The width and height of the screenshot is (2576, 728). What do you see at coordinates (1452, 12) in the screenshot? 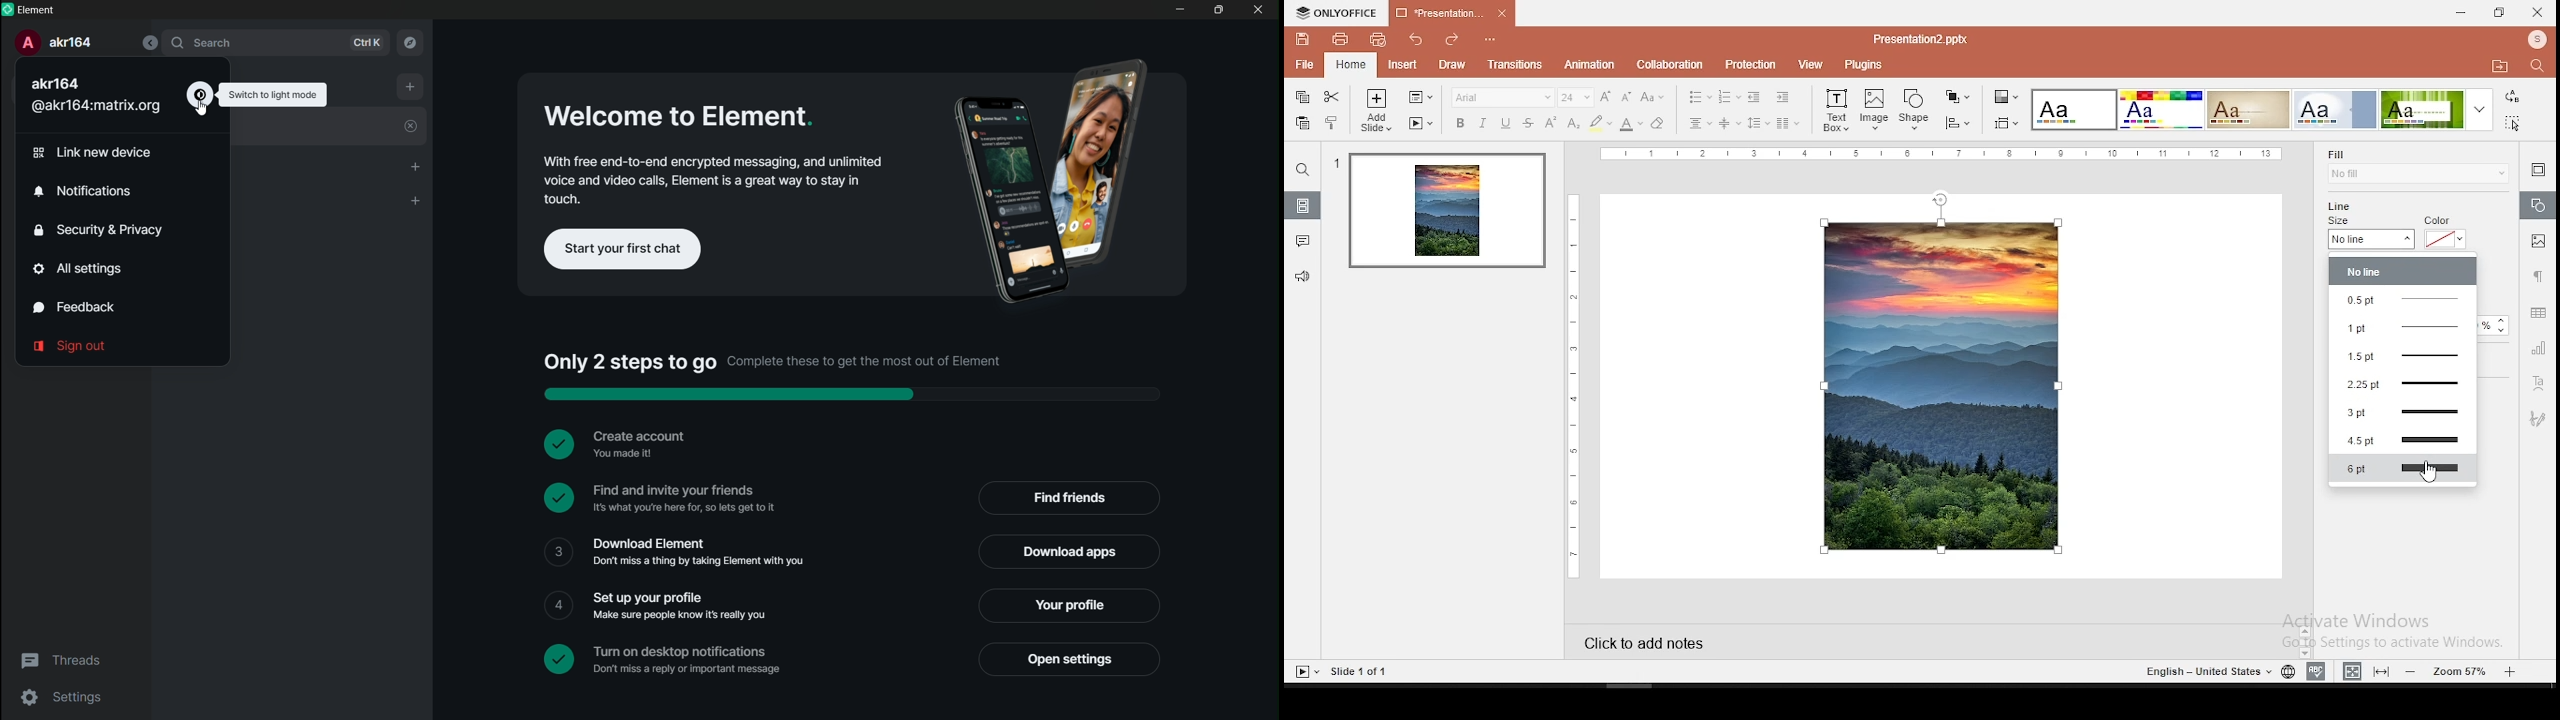
I see `presentation` at bounding box center [1452, 12].